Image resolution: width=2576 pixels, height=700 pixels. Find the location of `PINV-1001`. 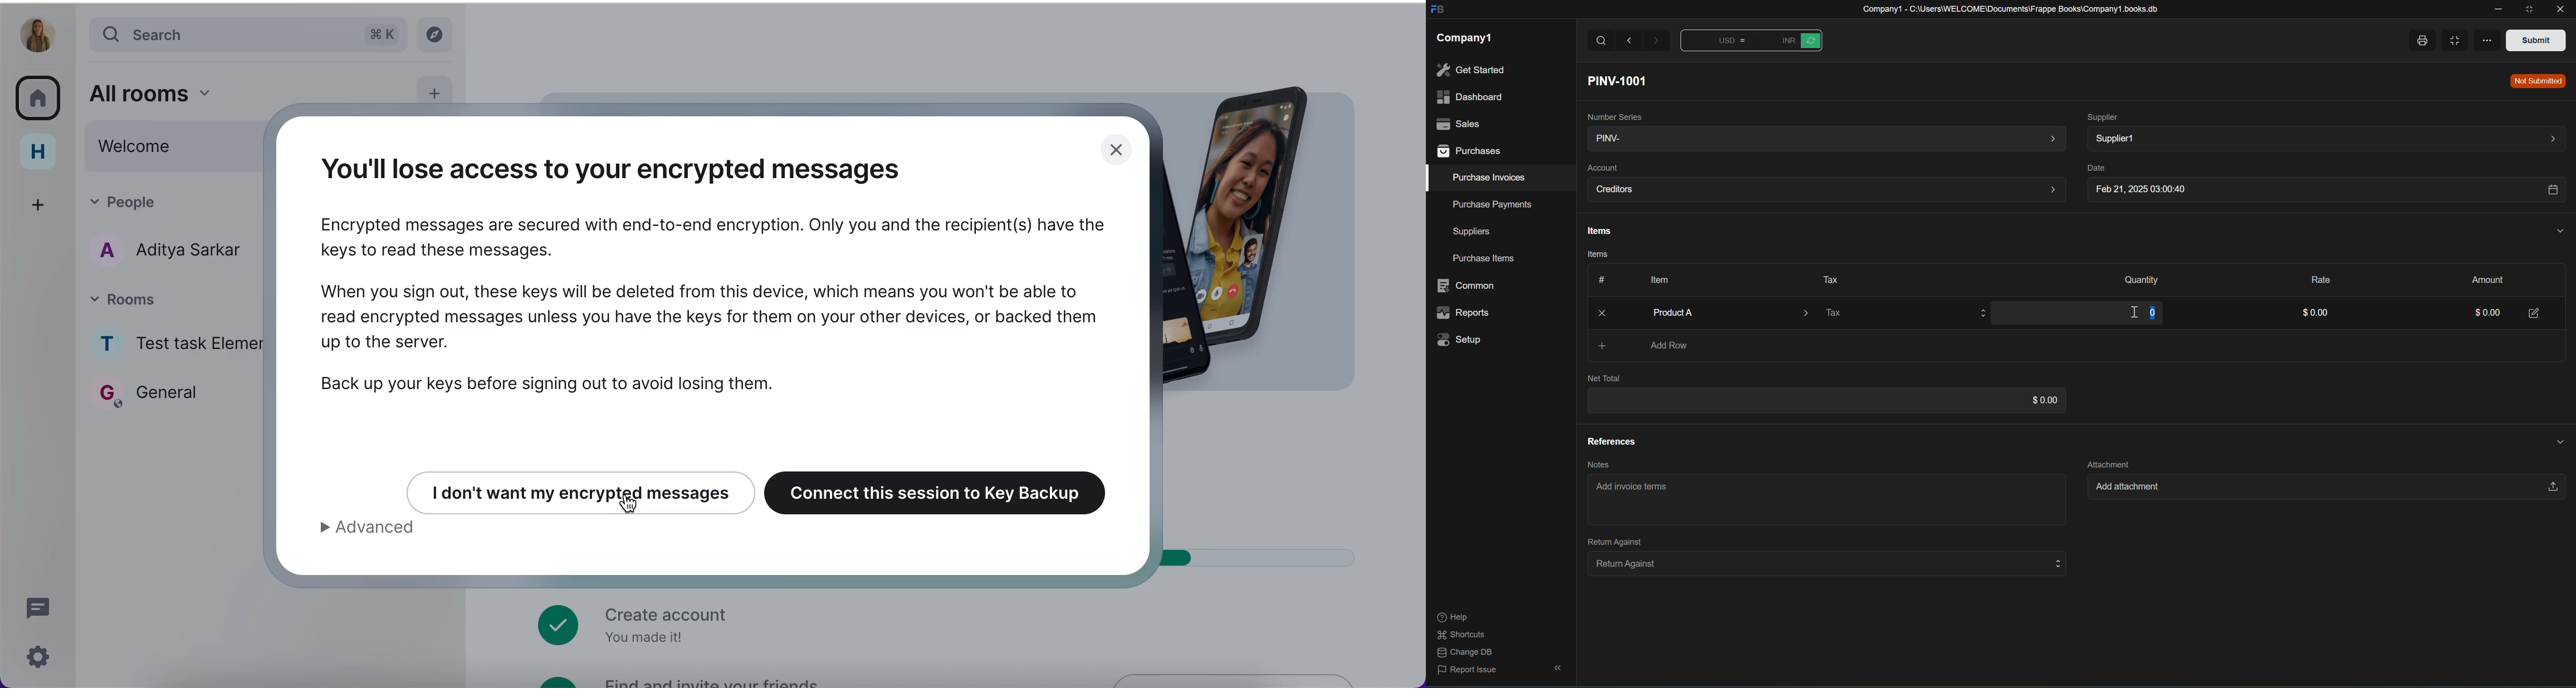

PINV-1001 is located at coordinates (1621, 81).